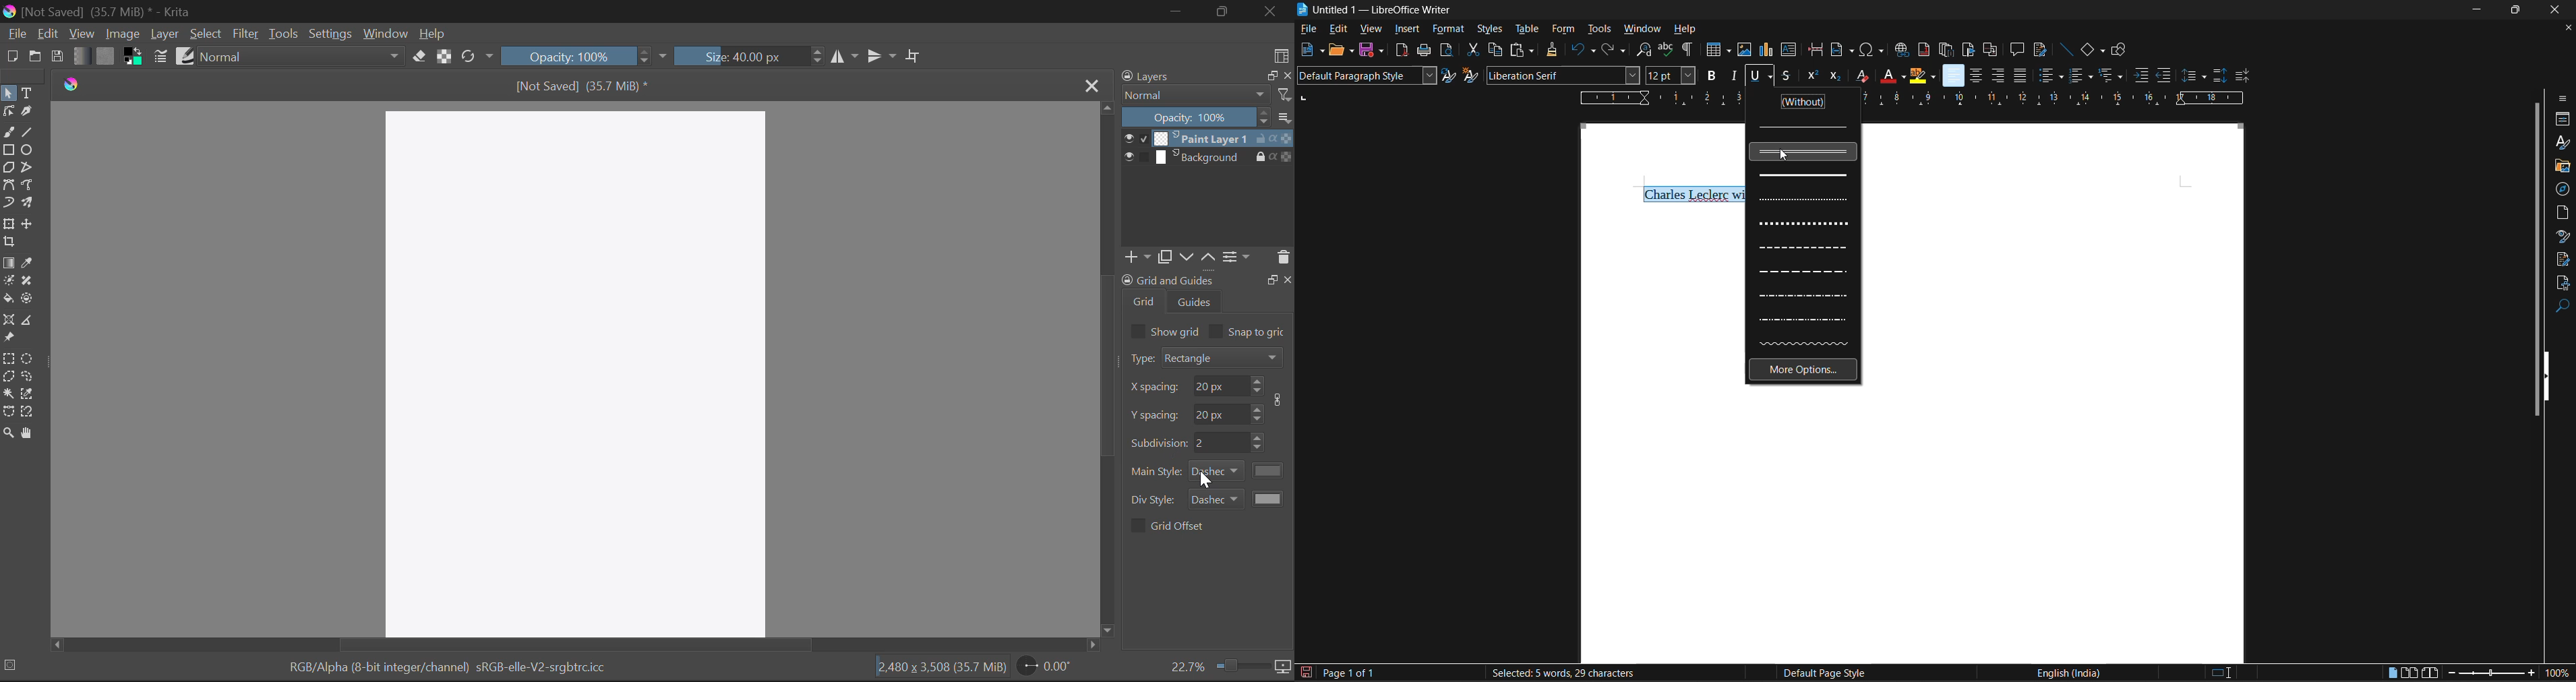 Image resolution: width=2576 pixels, height=700 pixels. What do you see at coordinates (1802, 296) in the screenshot?
I see `dot dash` at bounding box center [1802, 296].